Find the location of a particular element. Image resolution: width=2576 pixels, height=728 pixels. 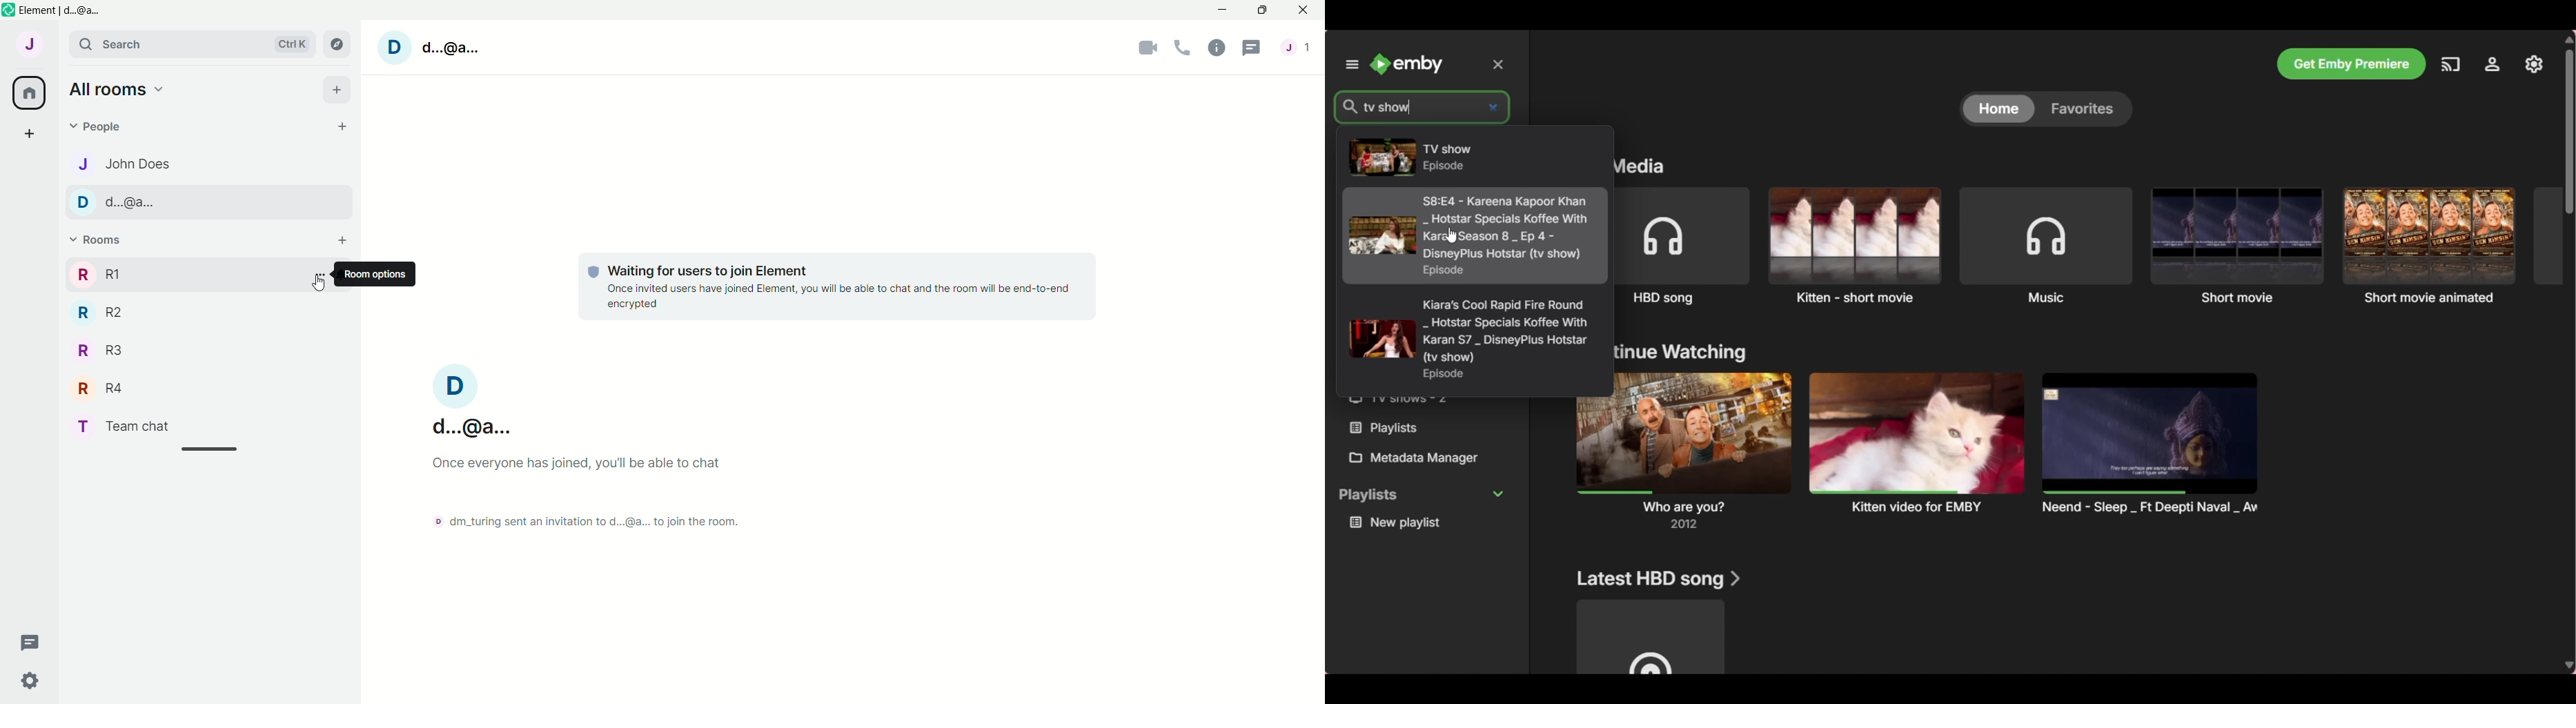

All rooms  is located at coordinates (128, 92).